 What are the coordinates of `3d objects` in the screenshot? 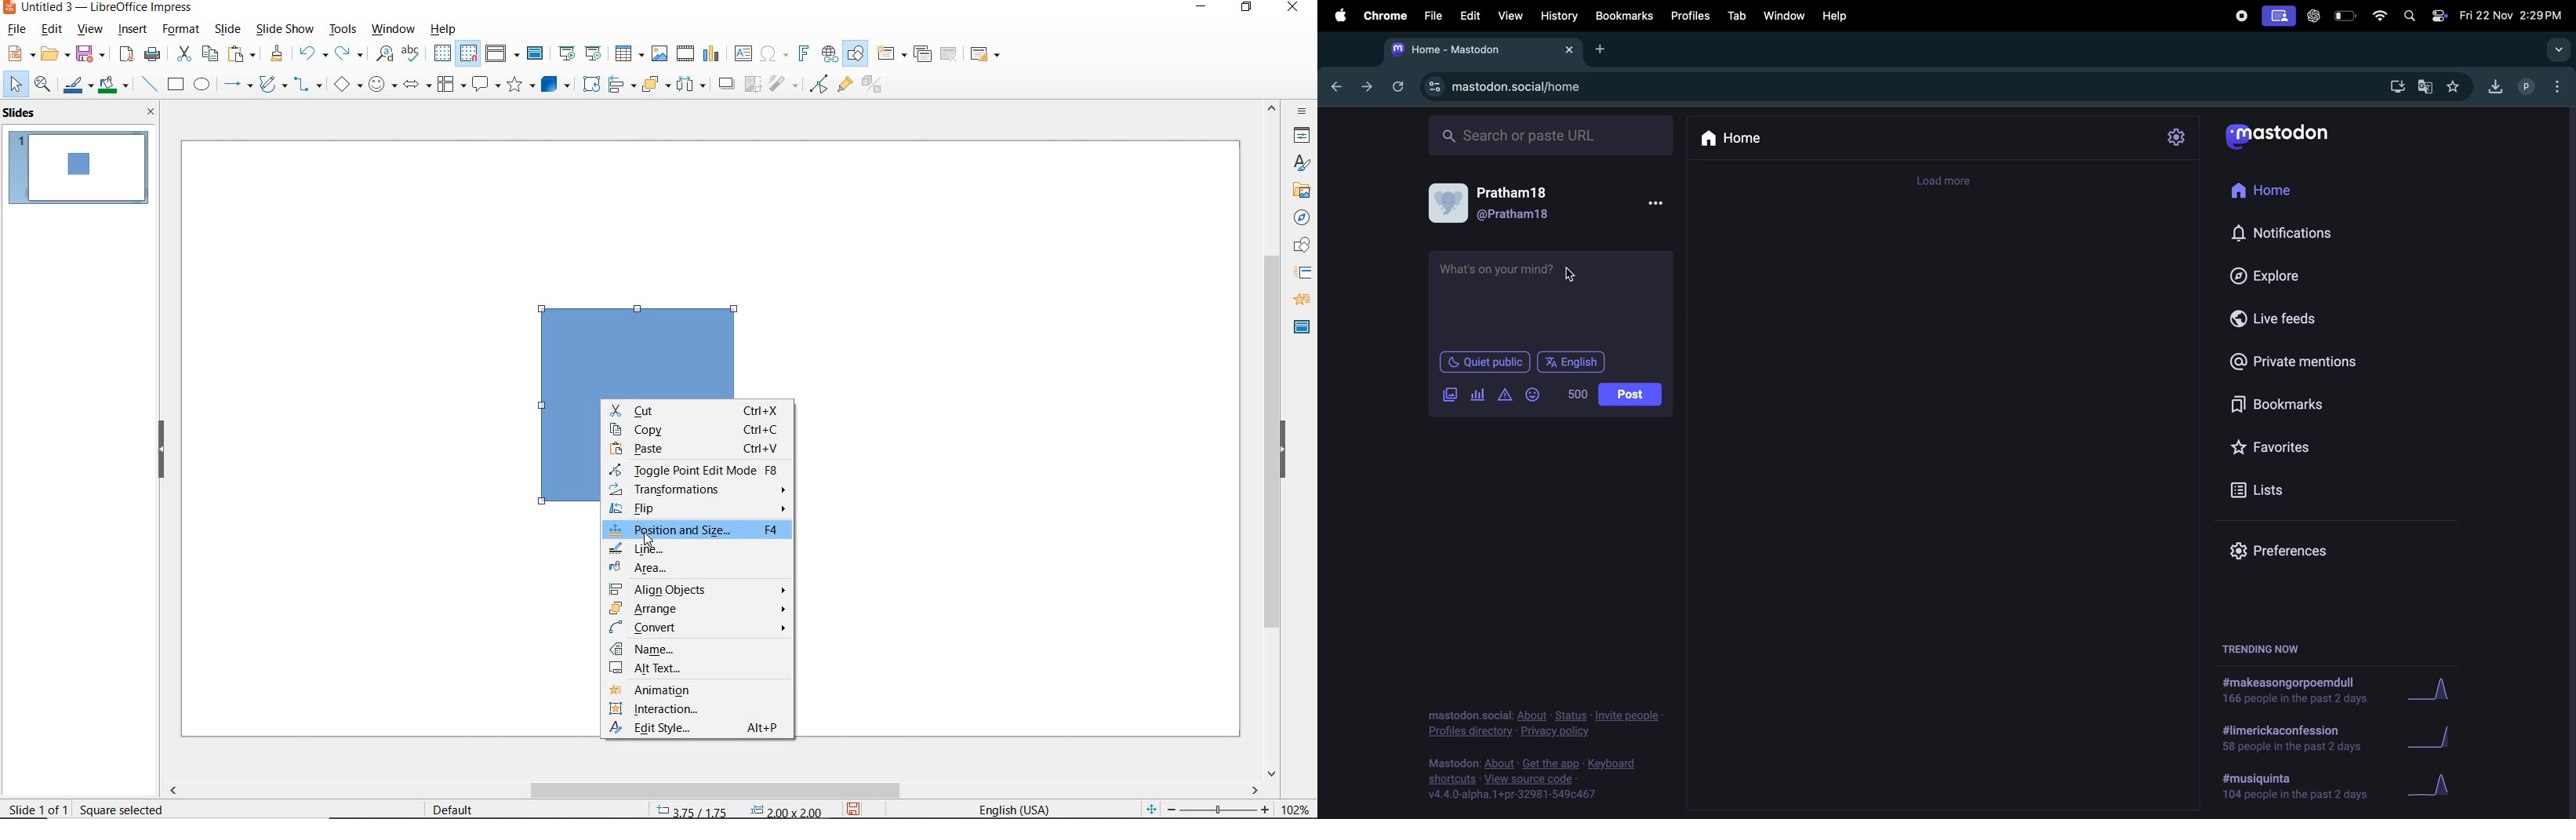 It's located at (555, 83).